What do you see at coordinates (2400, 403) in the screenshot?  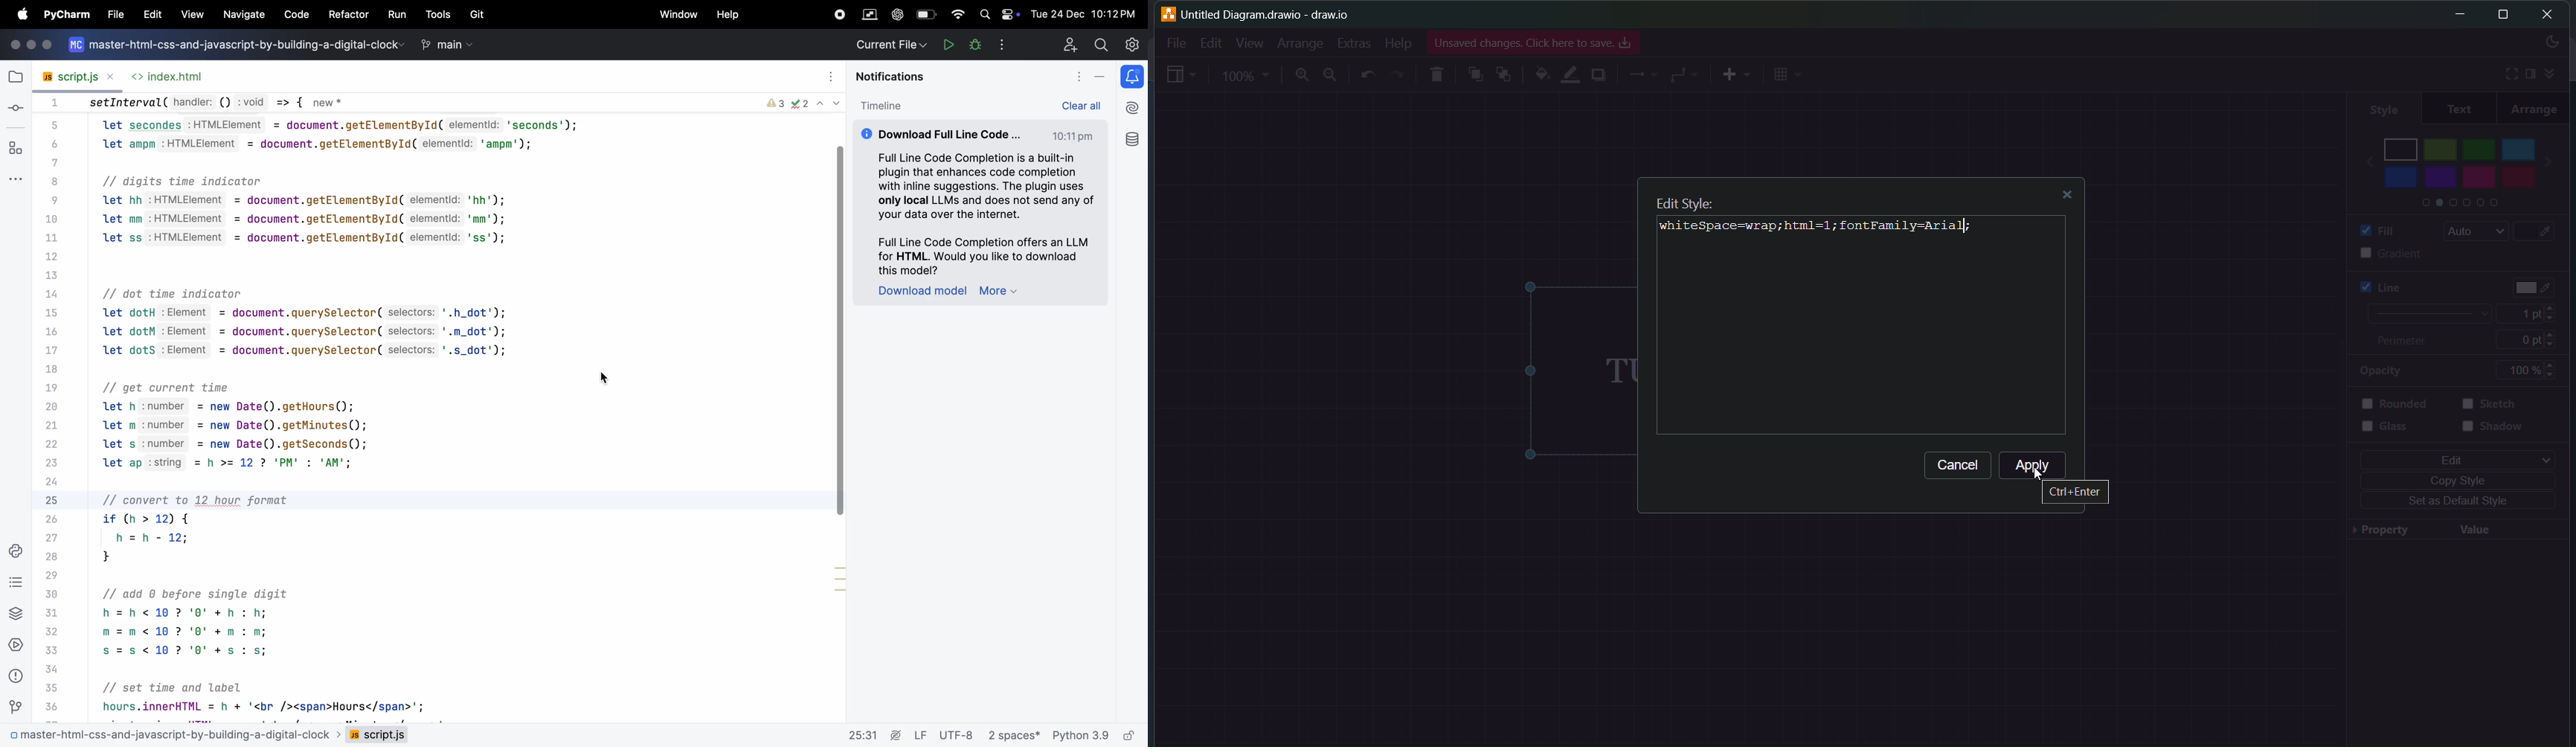 I see `rounded` at bounding box center [2400, 403].